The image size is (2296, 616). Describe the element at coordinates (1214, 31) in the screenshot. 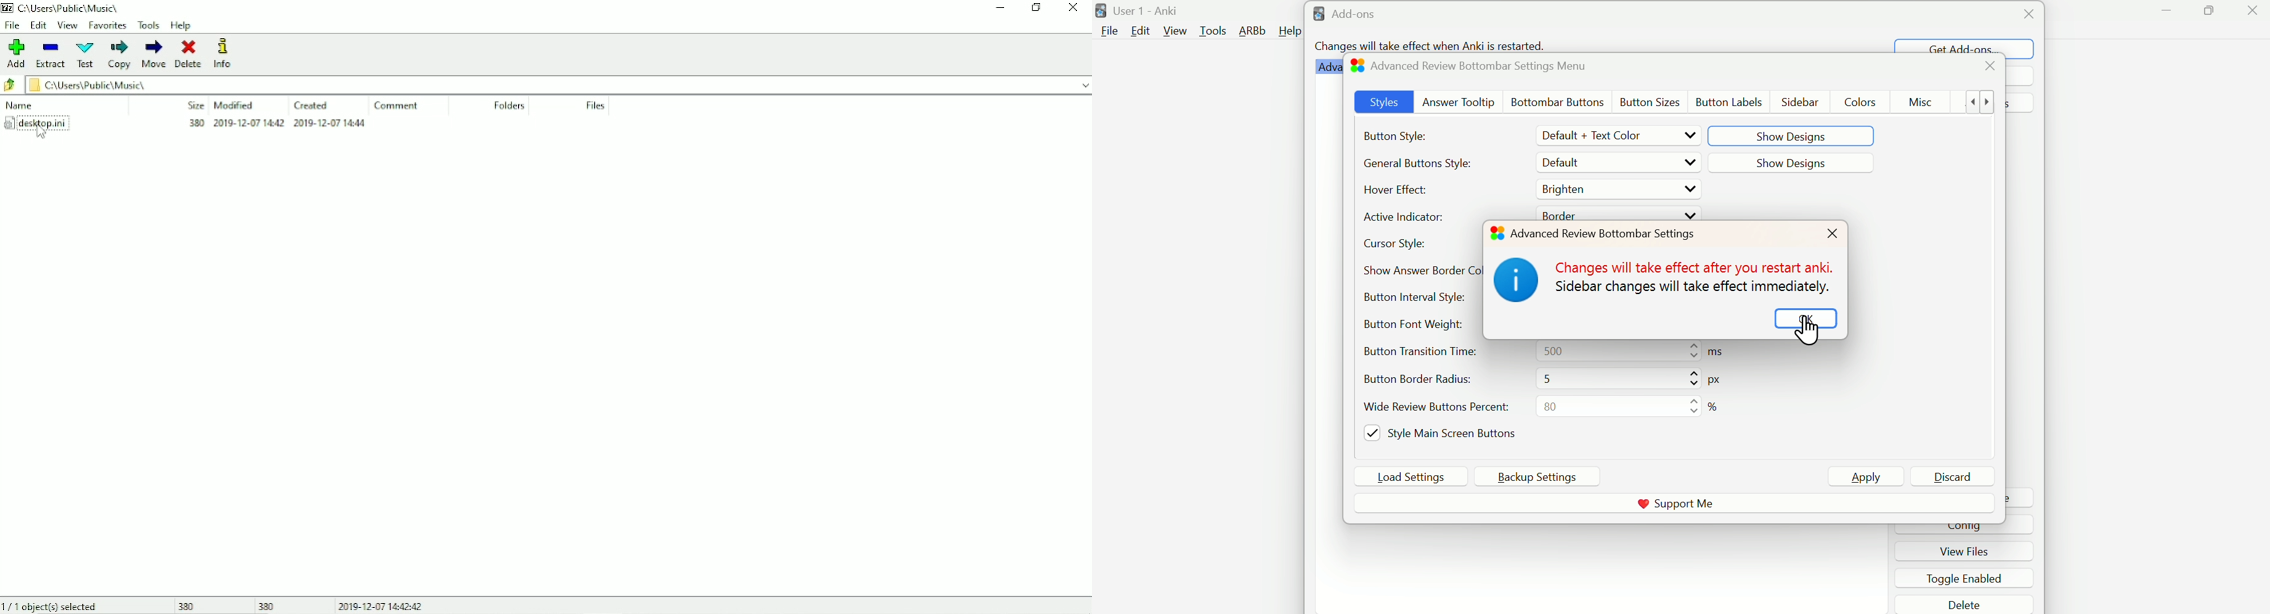

I see `Tools` at that location.